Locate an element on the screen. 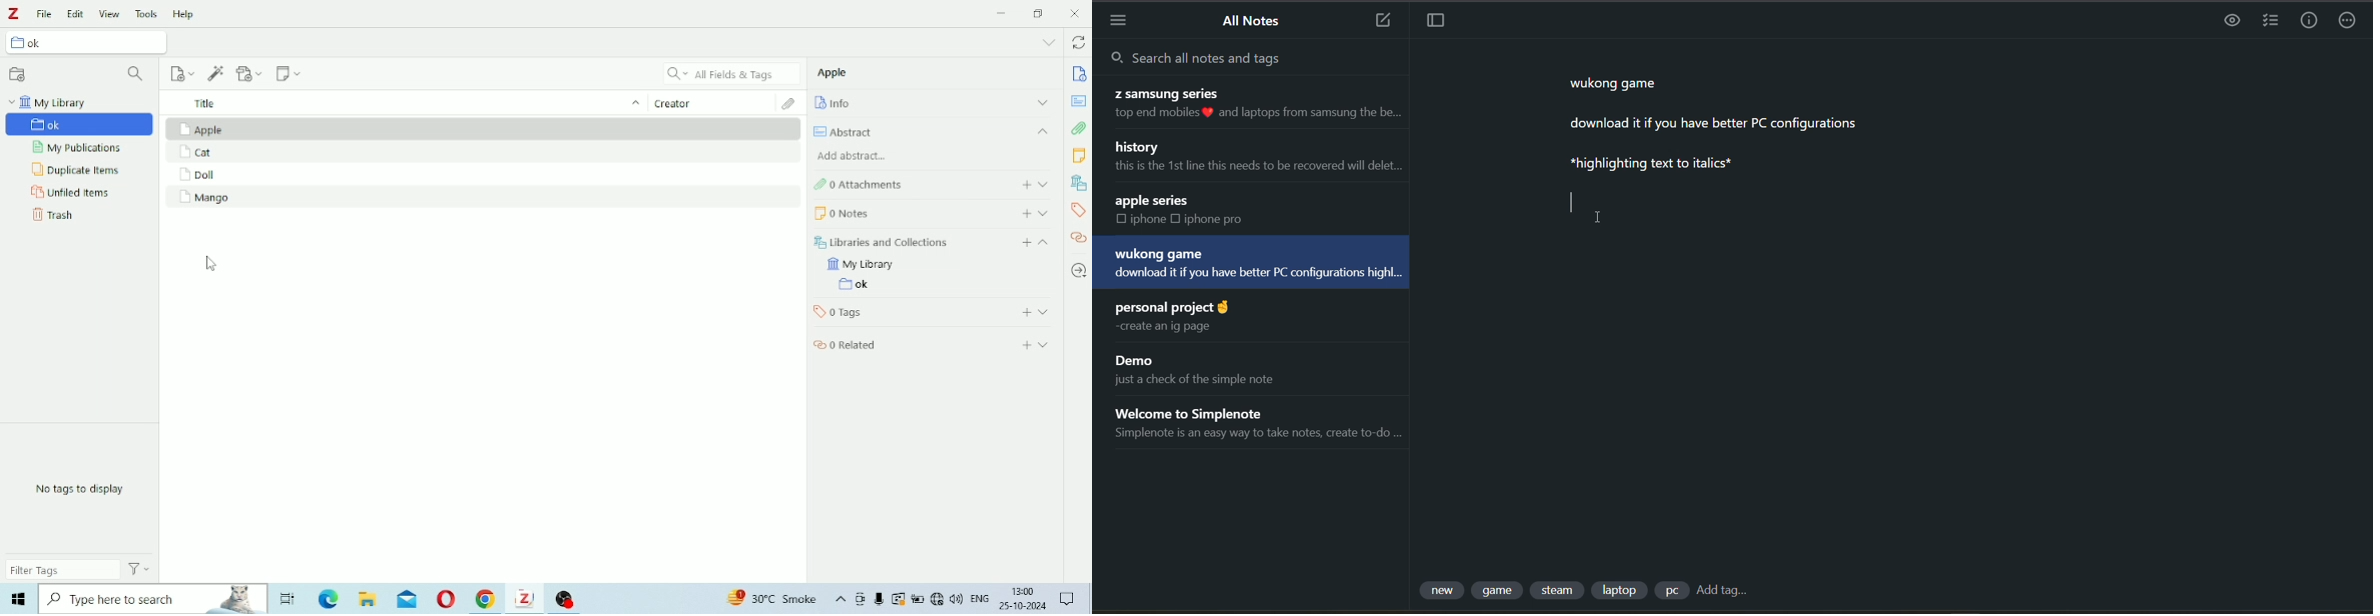  My Library is located at coordinates (50, 100).